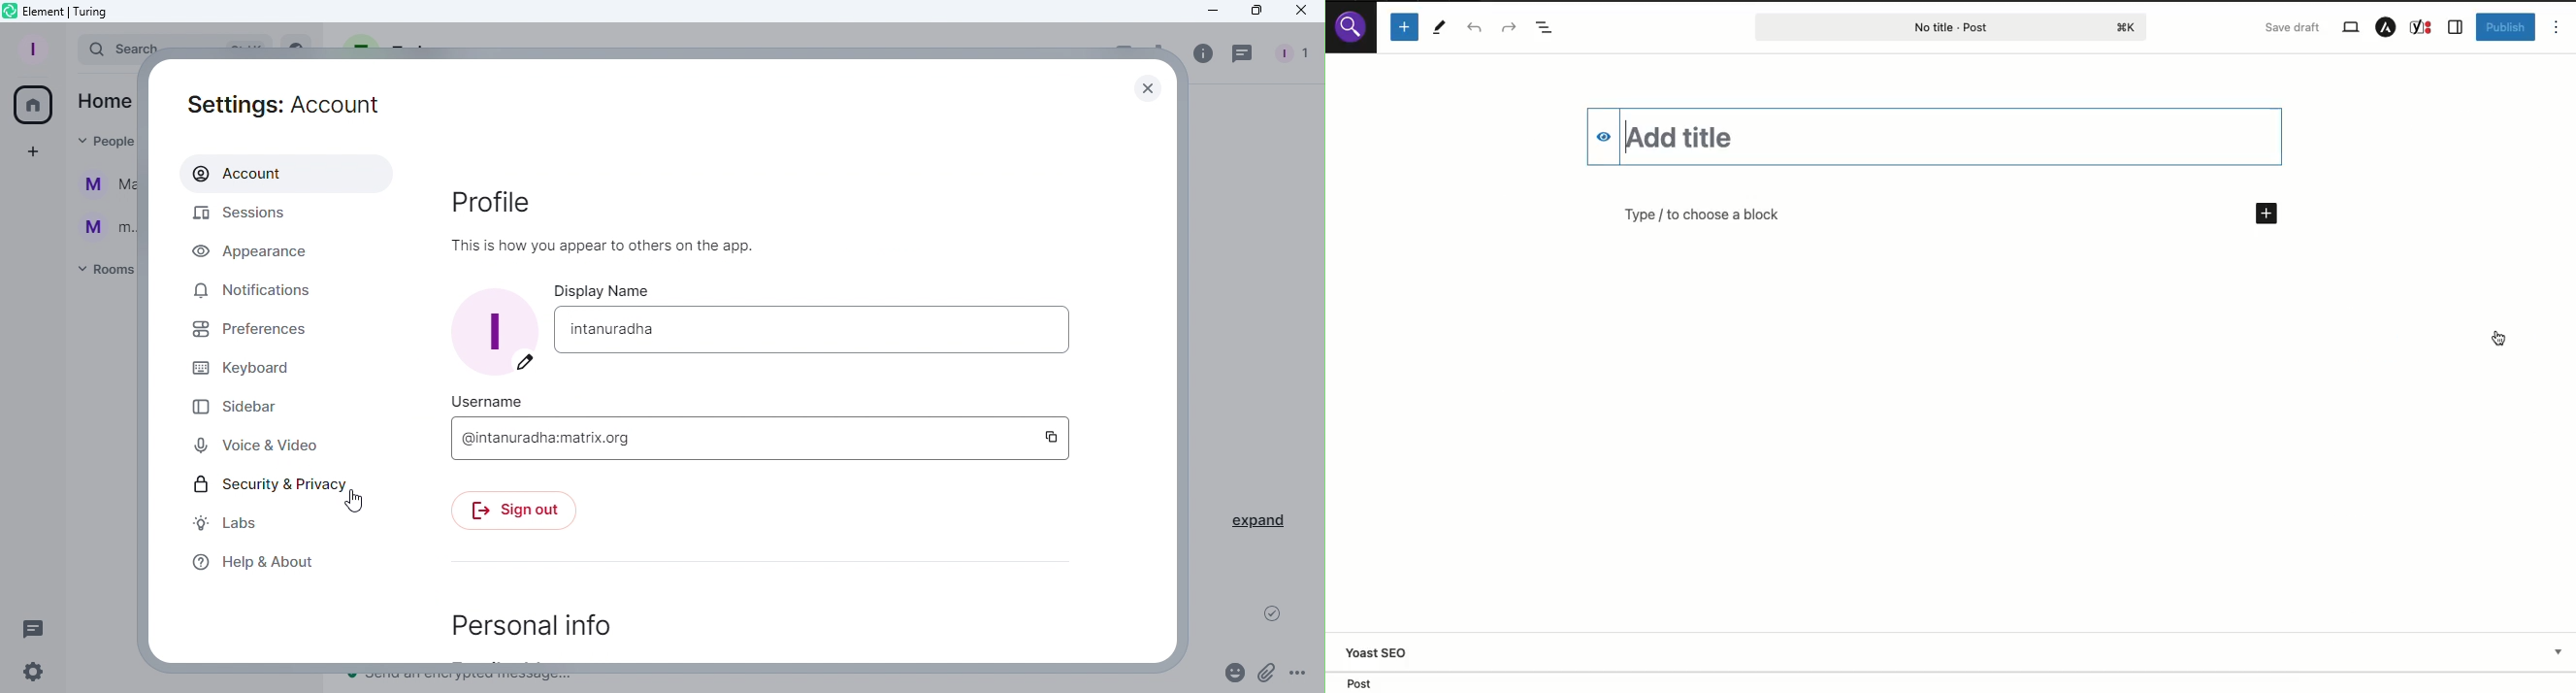 The image size is (2576, 700). I want to click on Preferences, so click(251, 334).